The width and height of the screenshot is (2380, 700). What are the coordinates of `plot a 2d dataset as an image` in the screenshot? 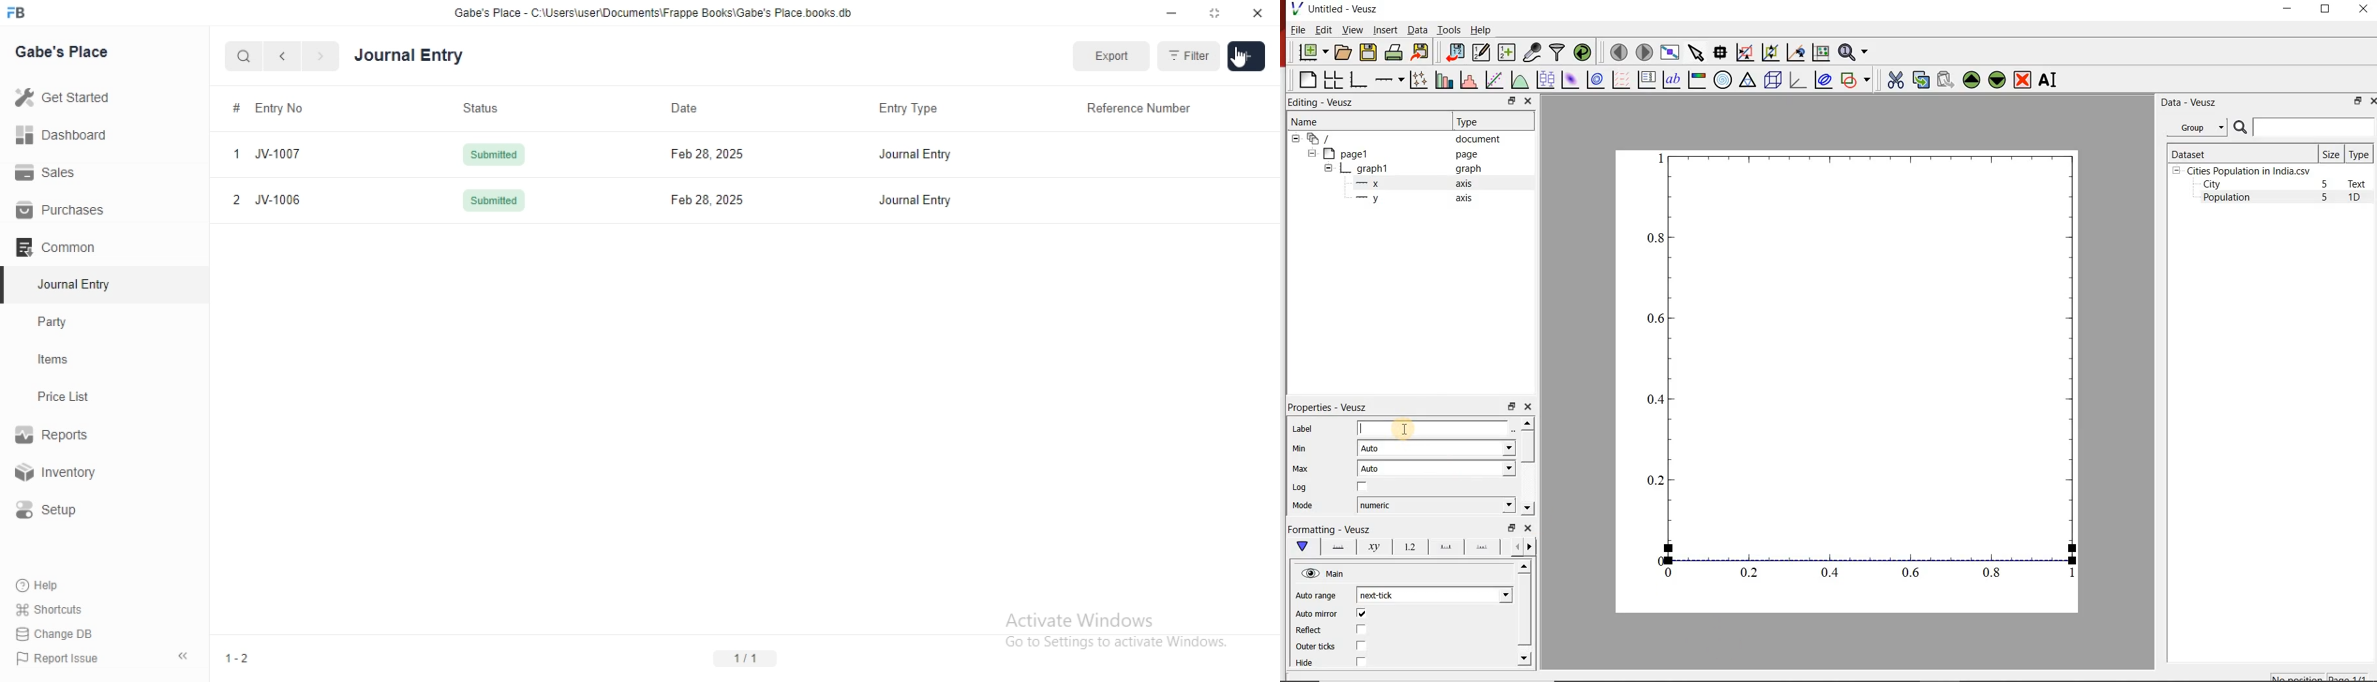 It's located at (1569, 78).